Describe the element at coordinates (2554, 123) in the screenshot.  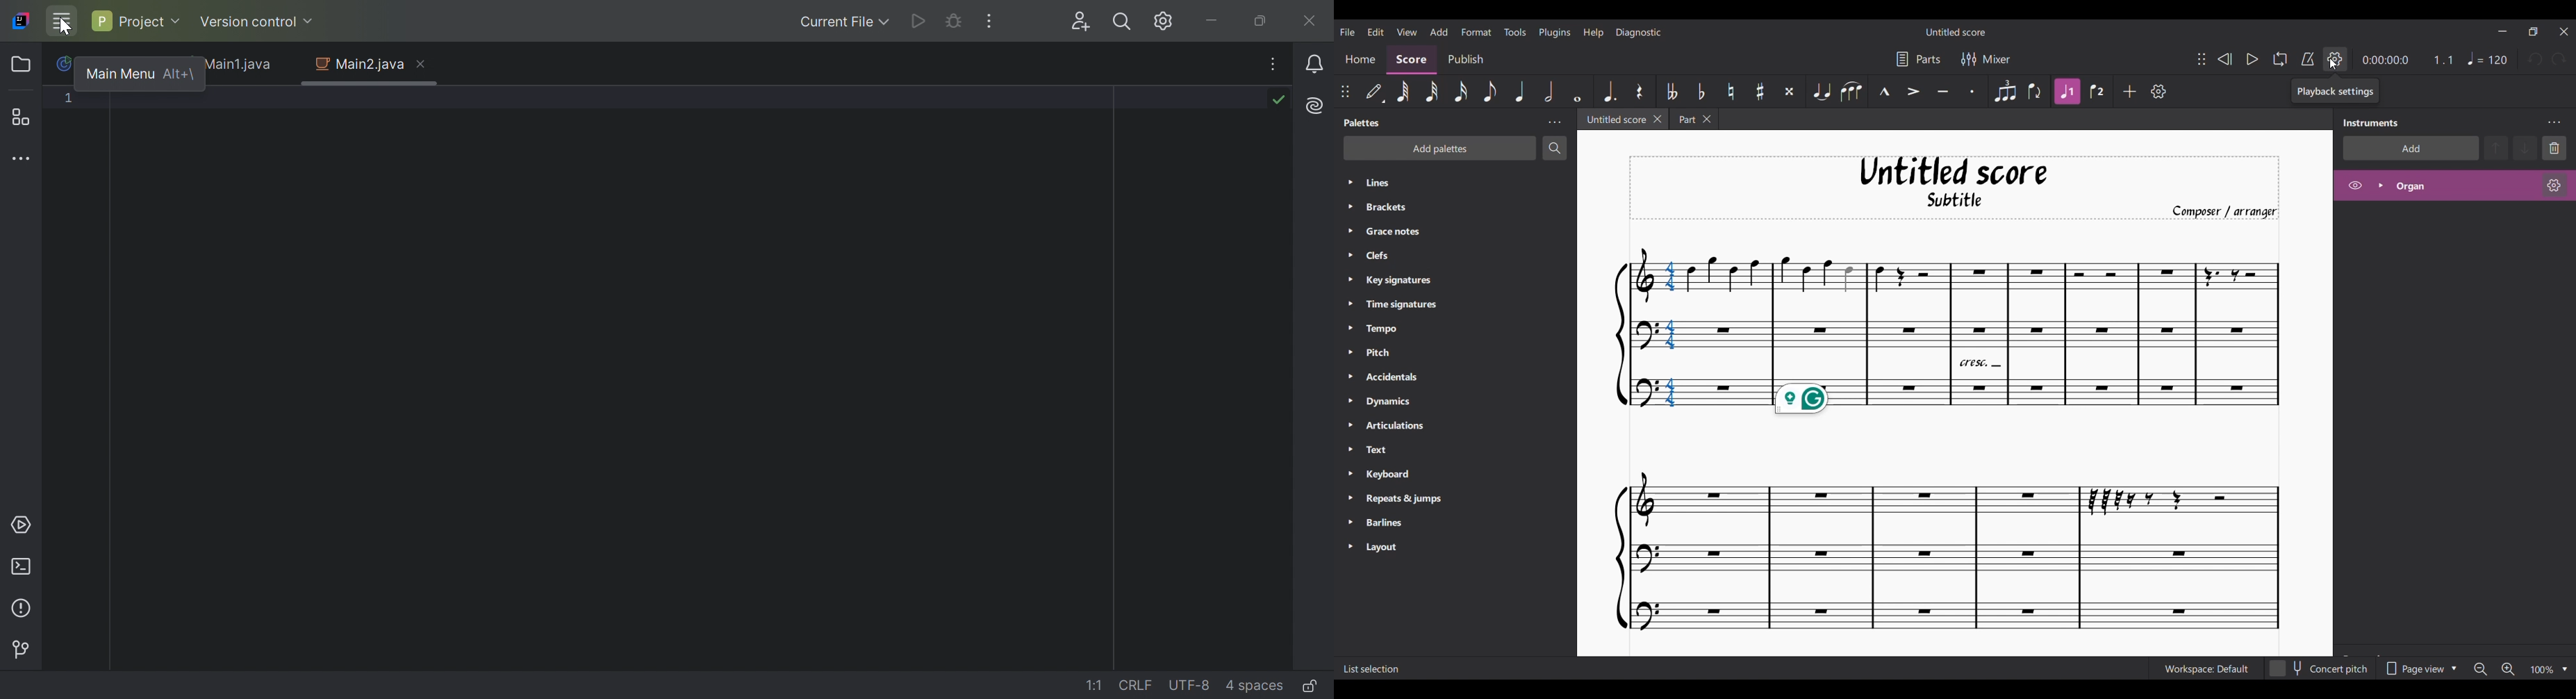
I see `Instruments panel settings` at that location.